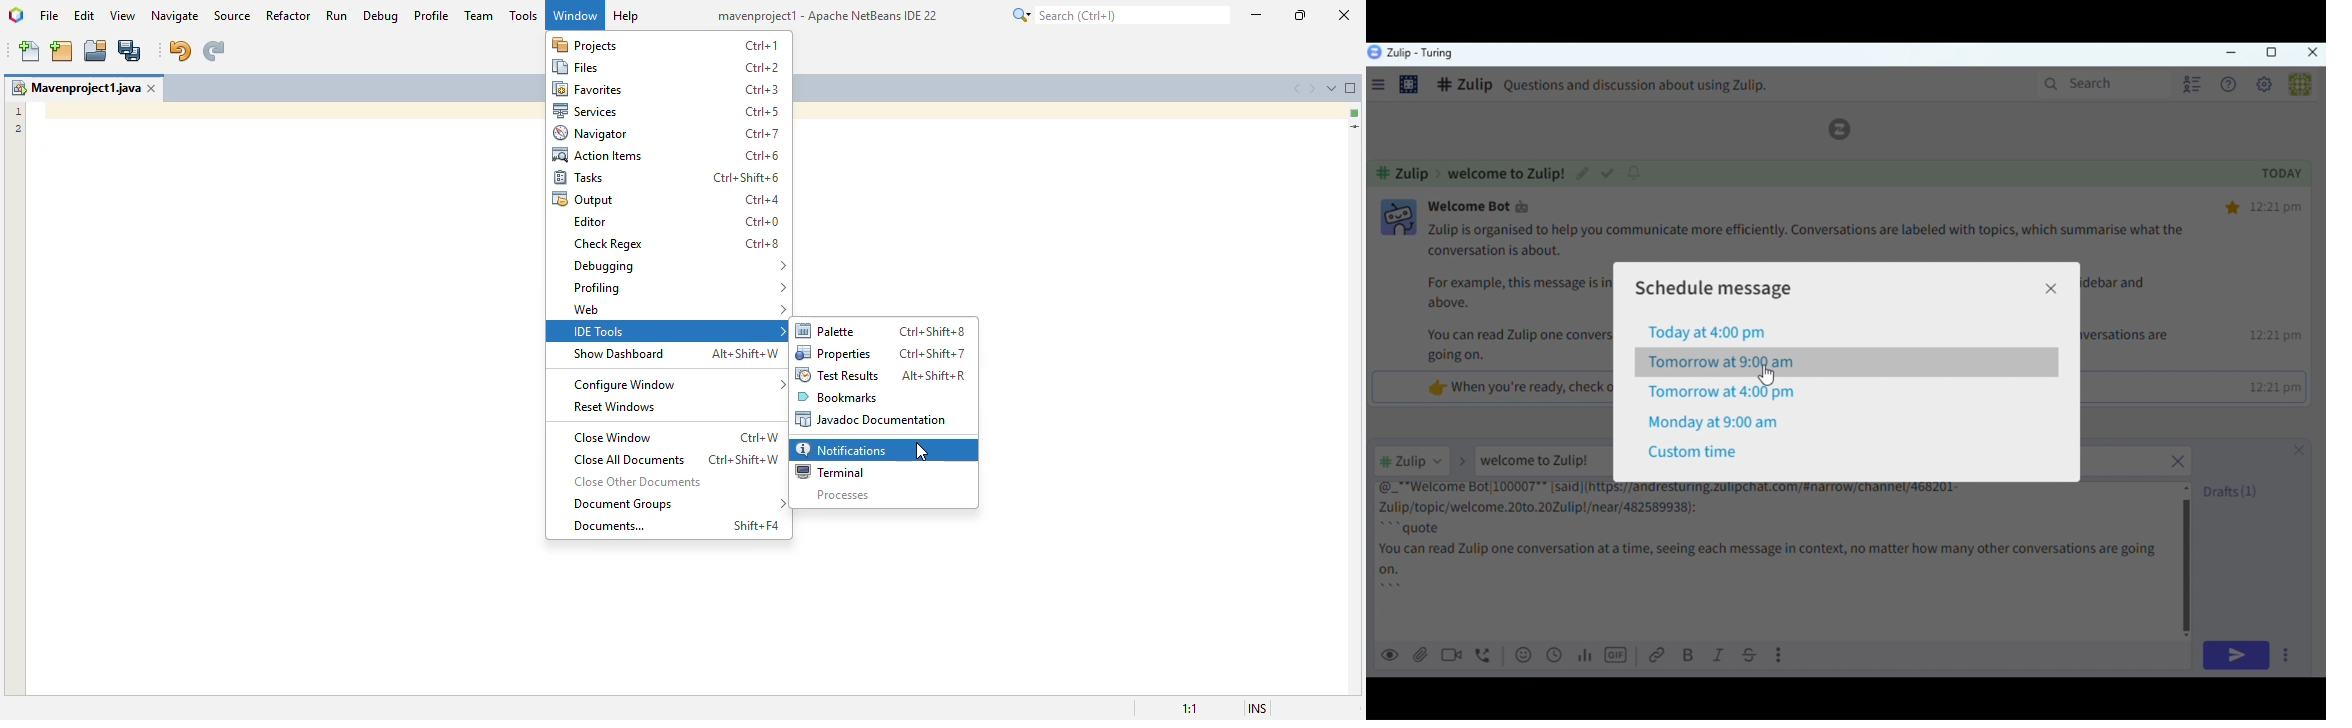 The height and width of the screenshot is (728, 2352). I want to click on close all documents, so click(629, 460).